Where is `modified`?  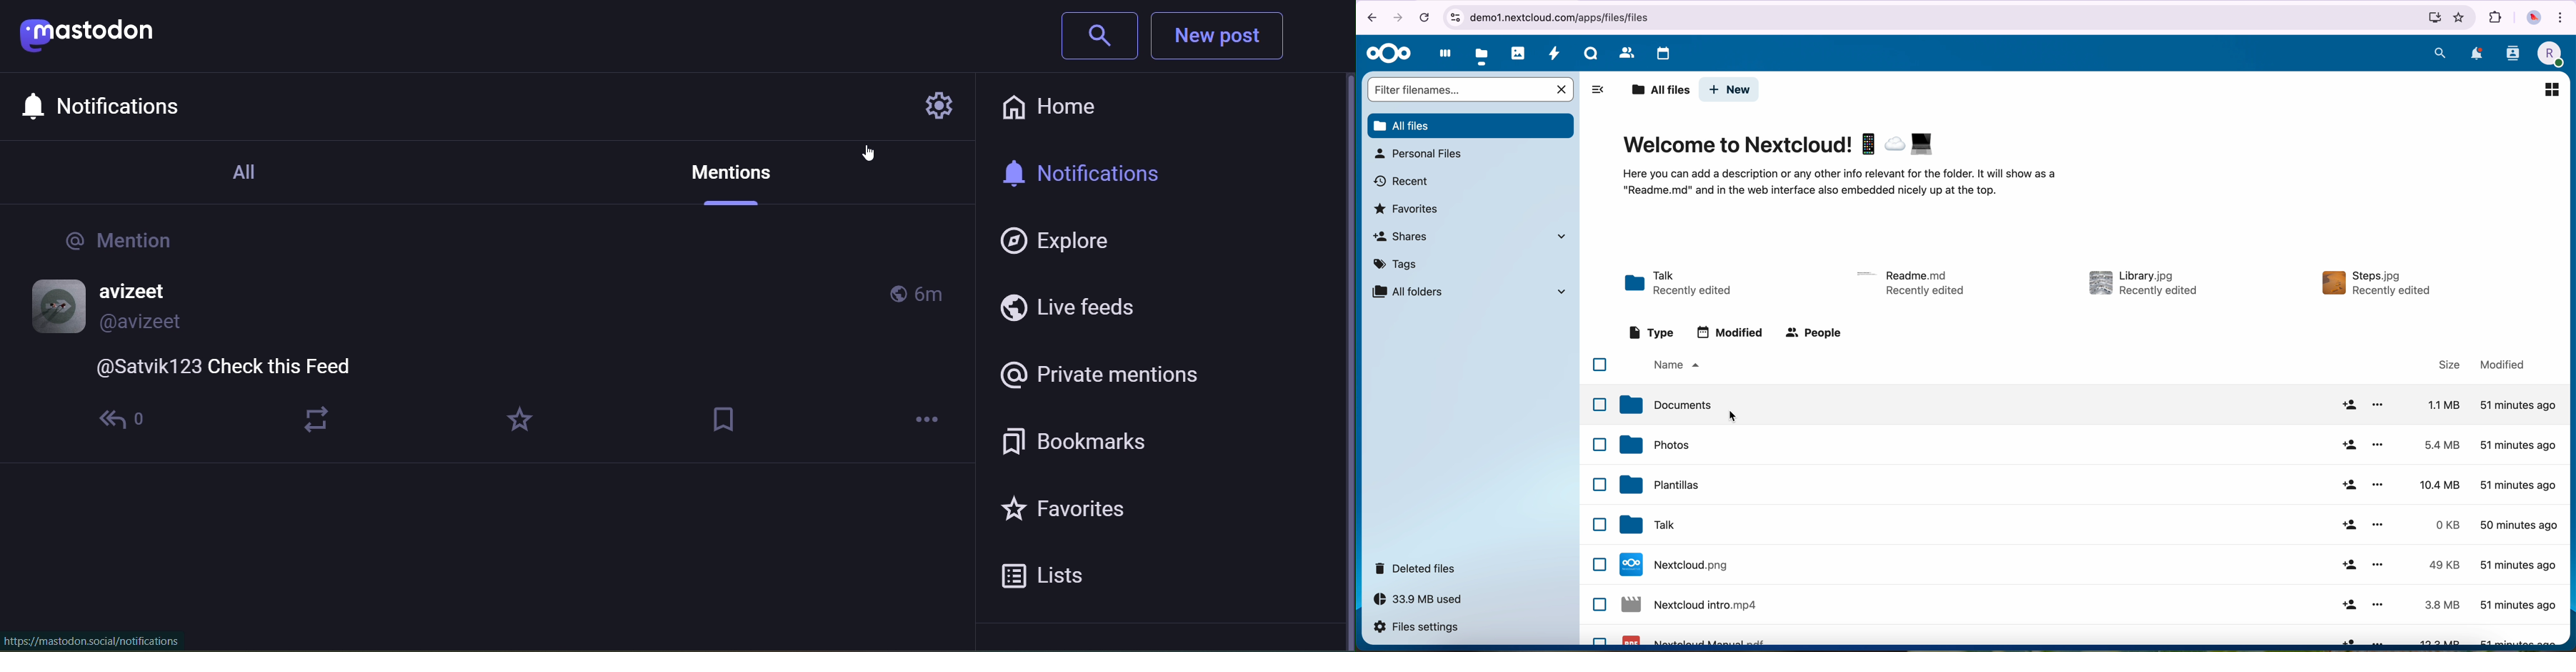
modified is located at coordinates (2518, 486).